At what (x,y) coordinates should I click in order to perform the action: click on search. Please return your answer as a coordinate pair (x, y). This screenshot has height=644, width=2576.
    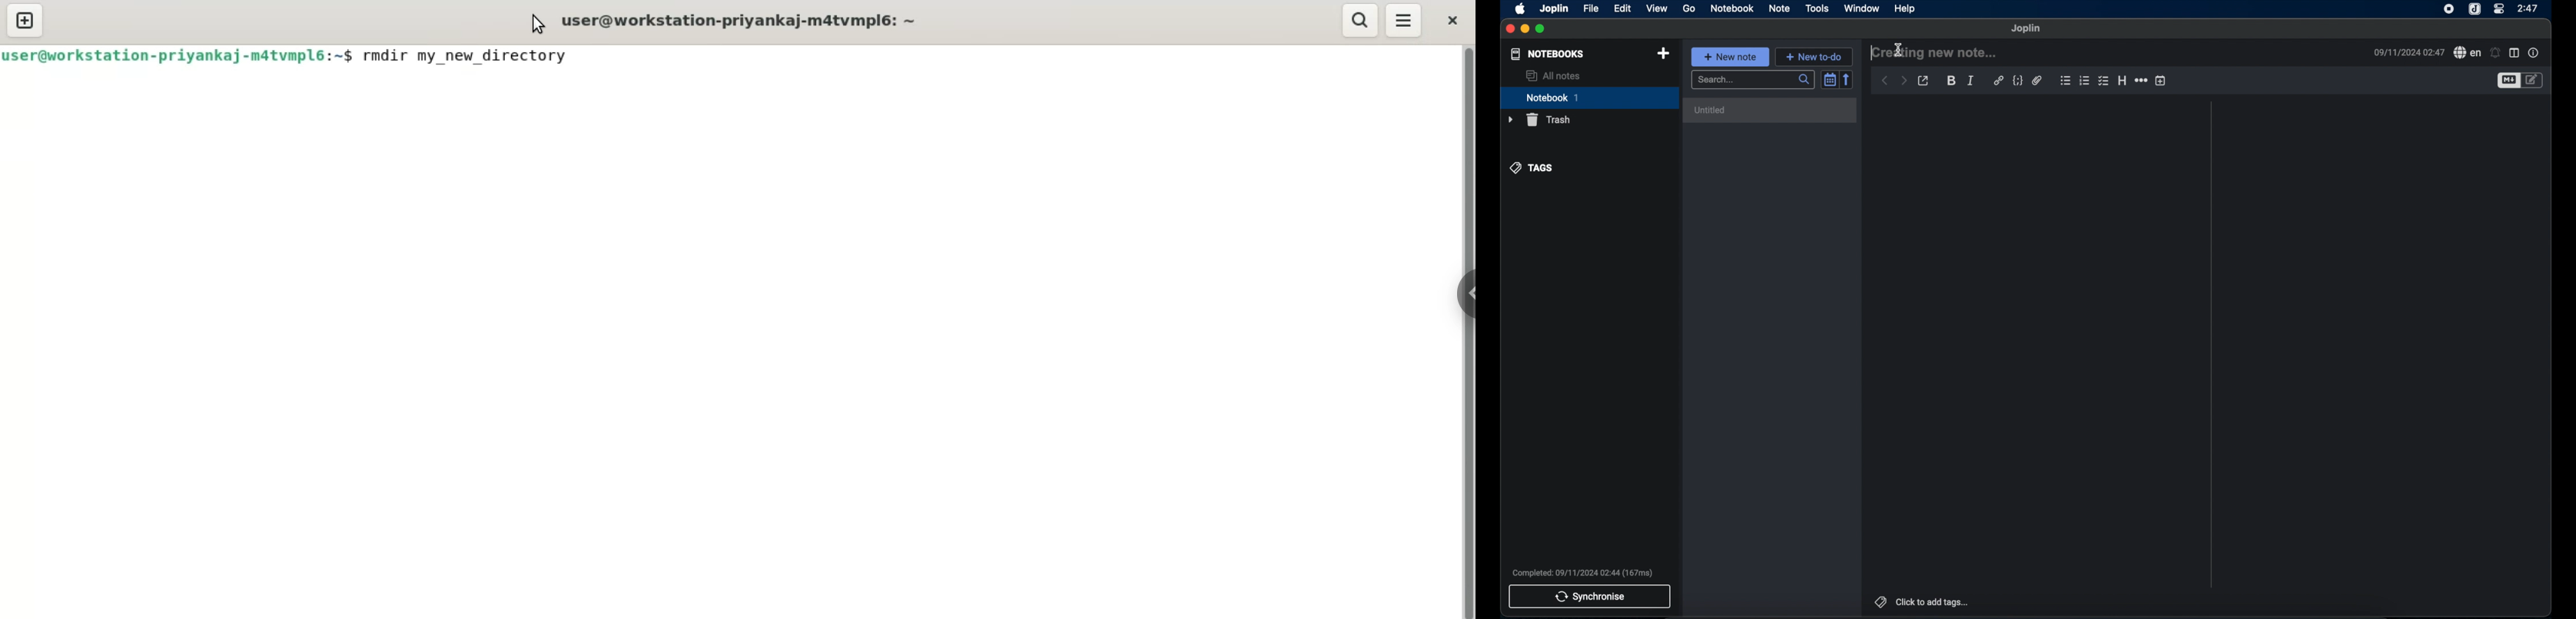
    Looking at the image, I should click on (1359, 20).